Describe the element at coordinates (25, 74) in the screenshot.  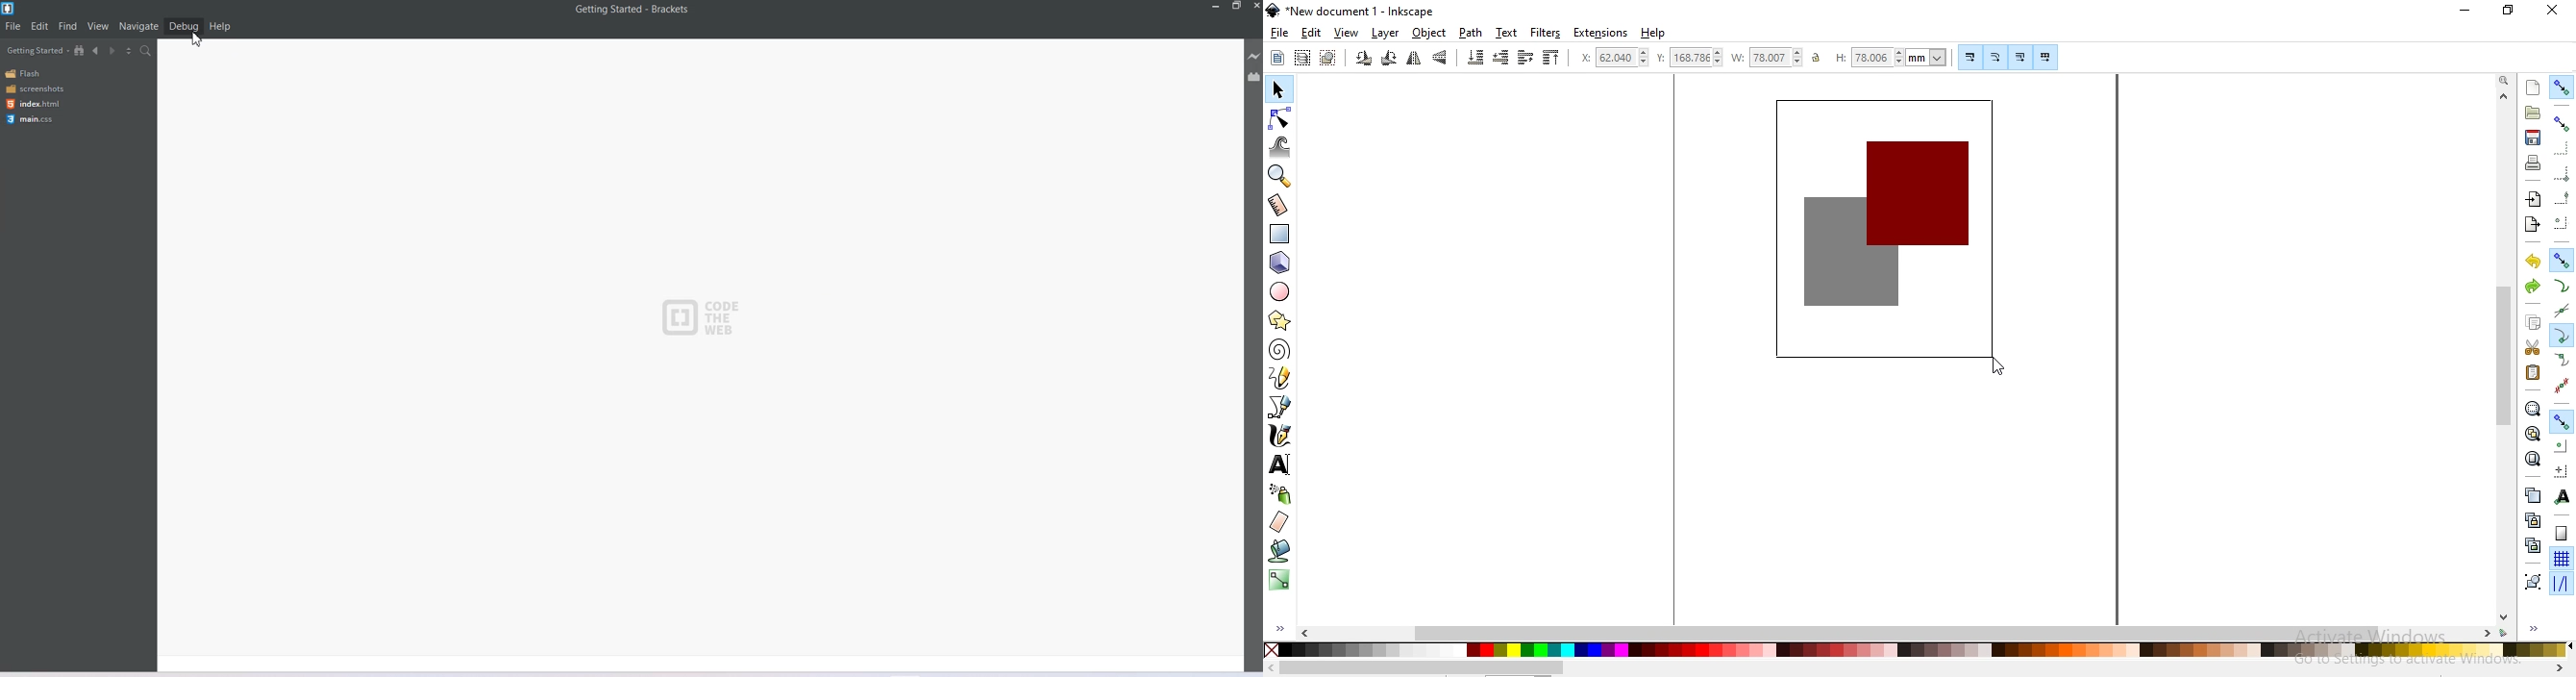
I see `Flash` at that location.